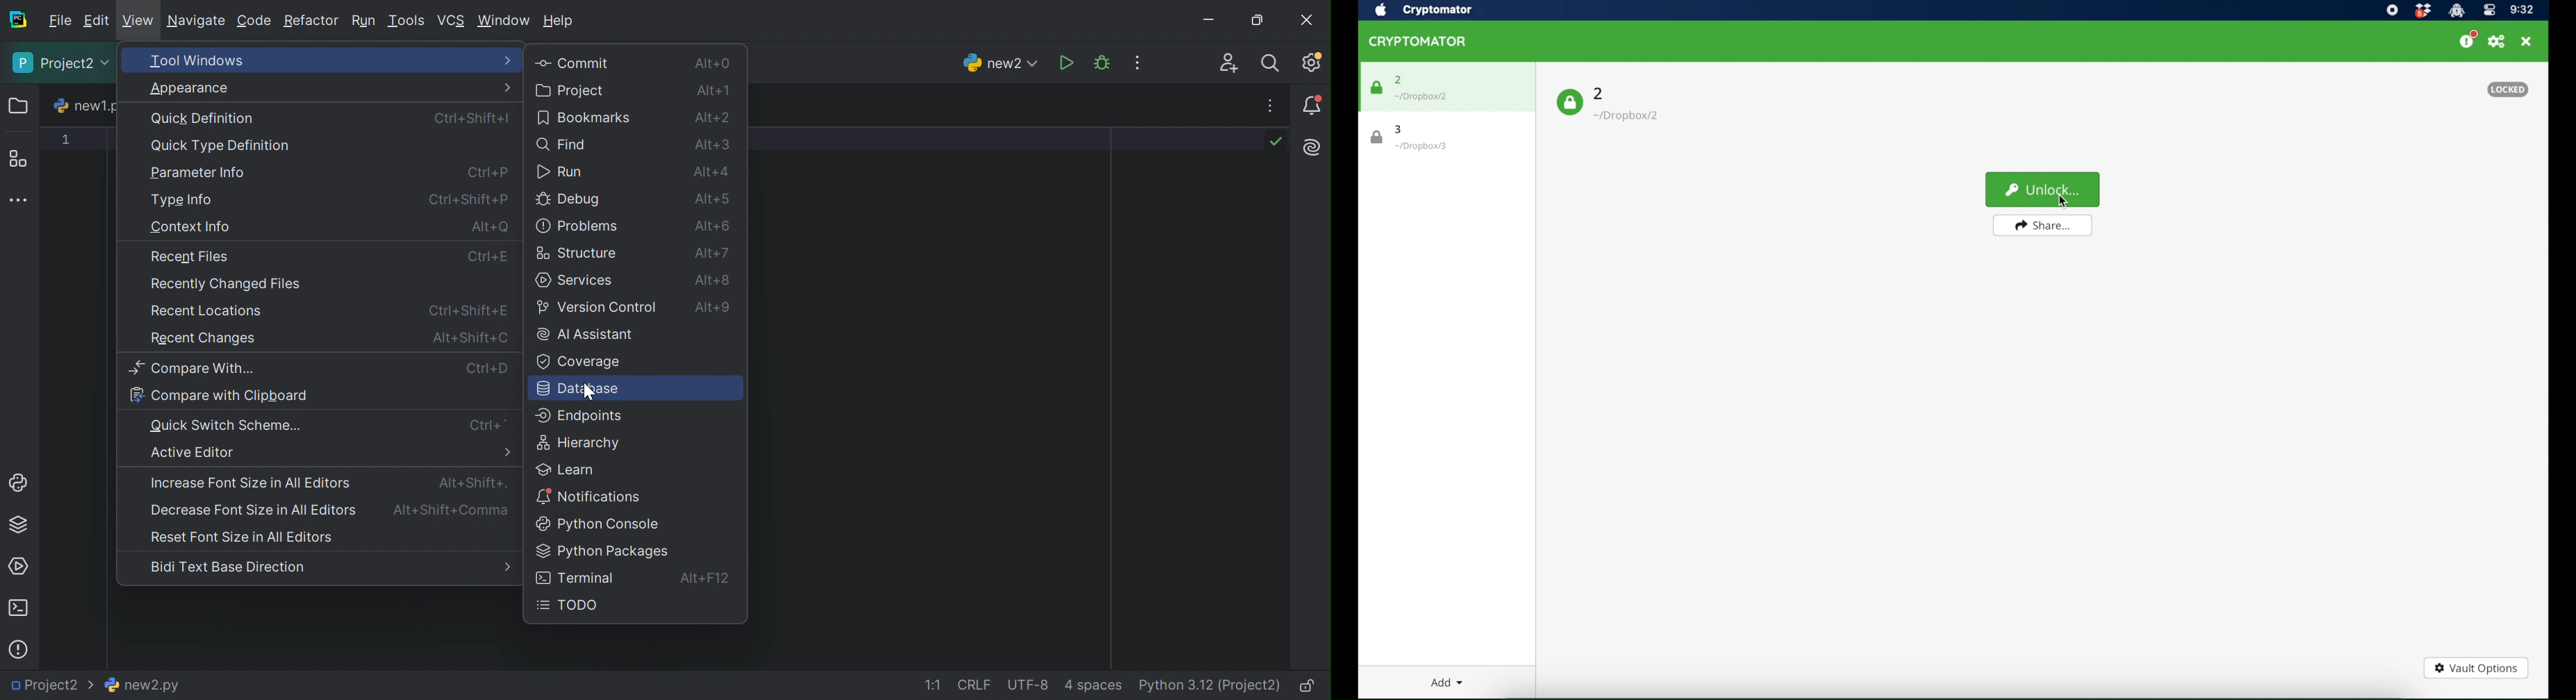 The height and width of the screenshot is (700, 2576). I want to click on lock icon, so click(1376, 137).